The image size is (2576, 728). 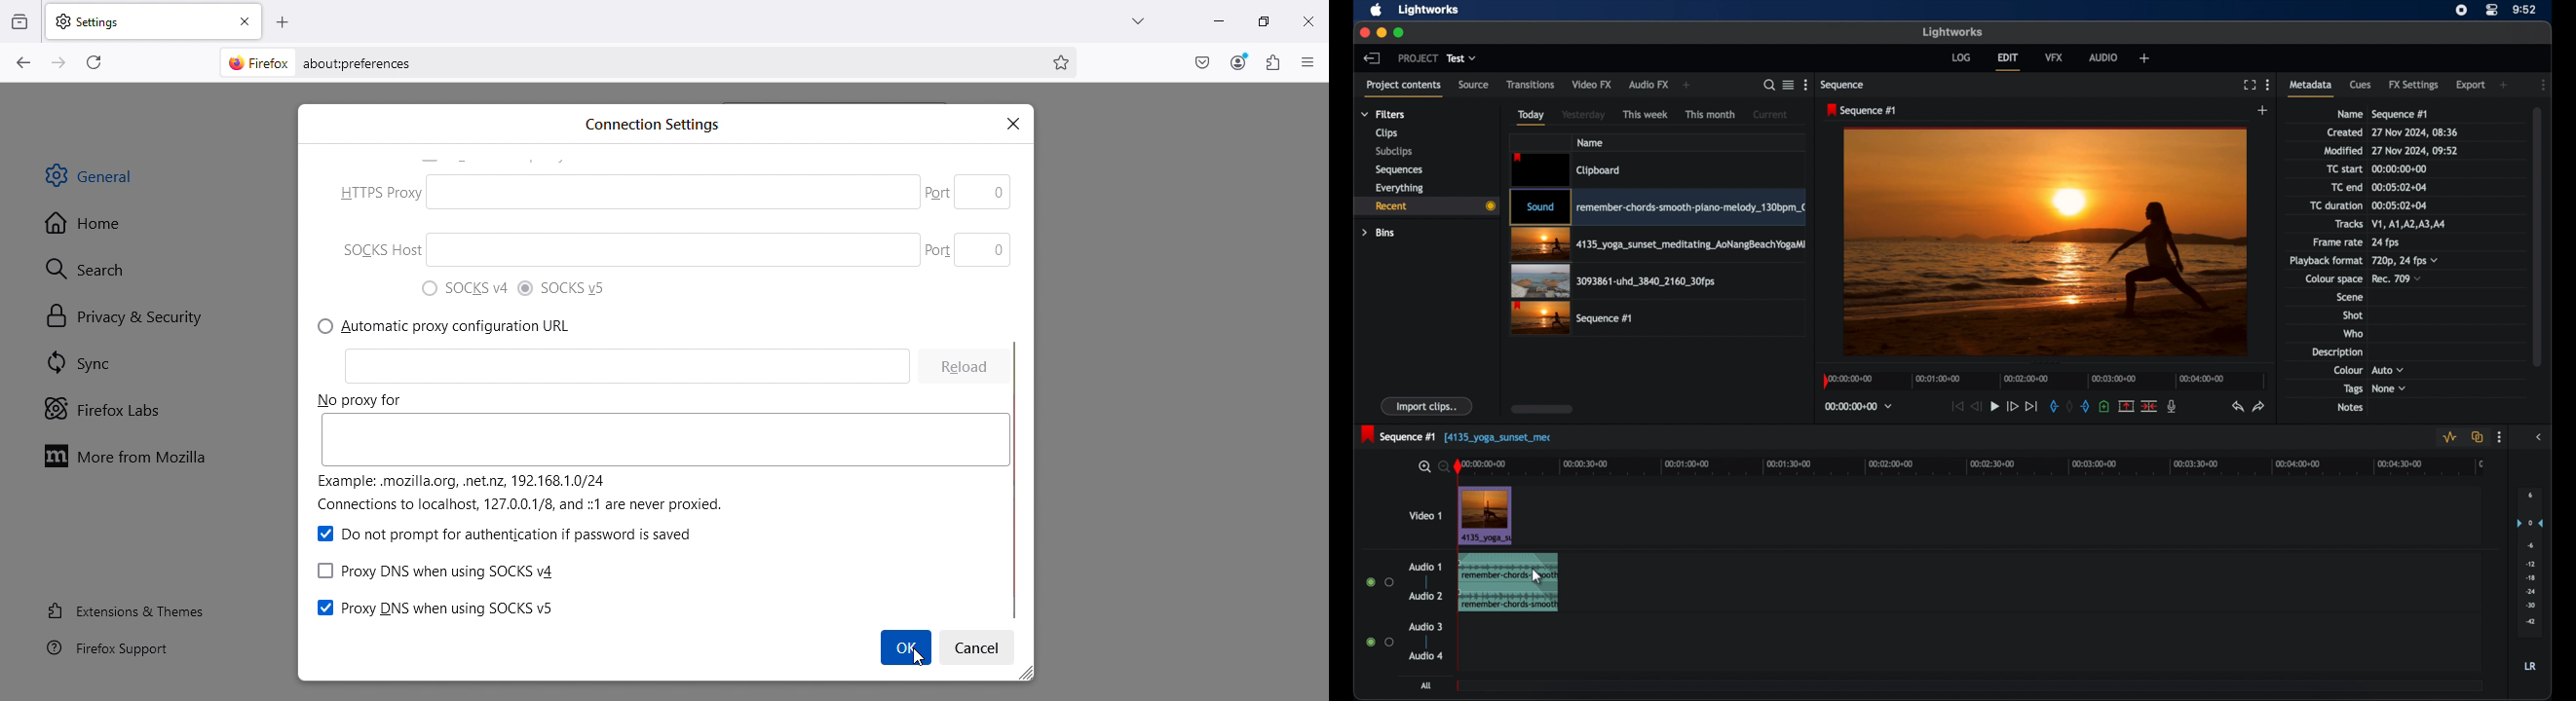 What do you see at coordinates (2398, 205) in the screenshot?
I see `tc duration` at bounding box center [2398, 205].